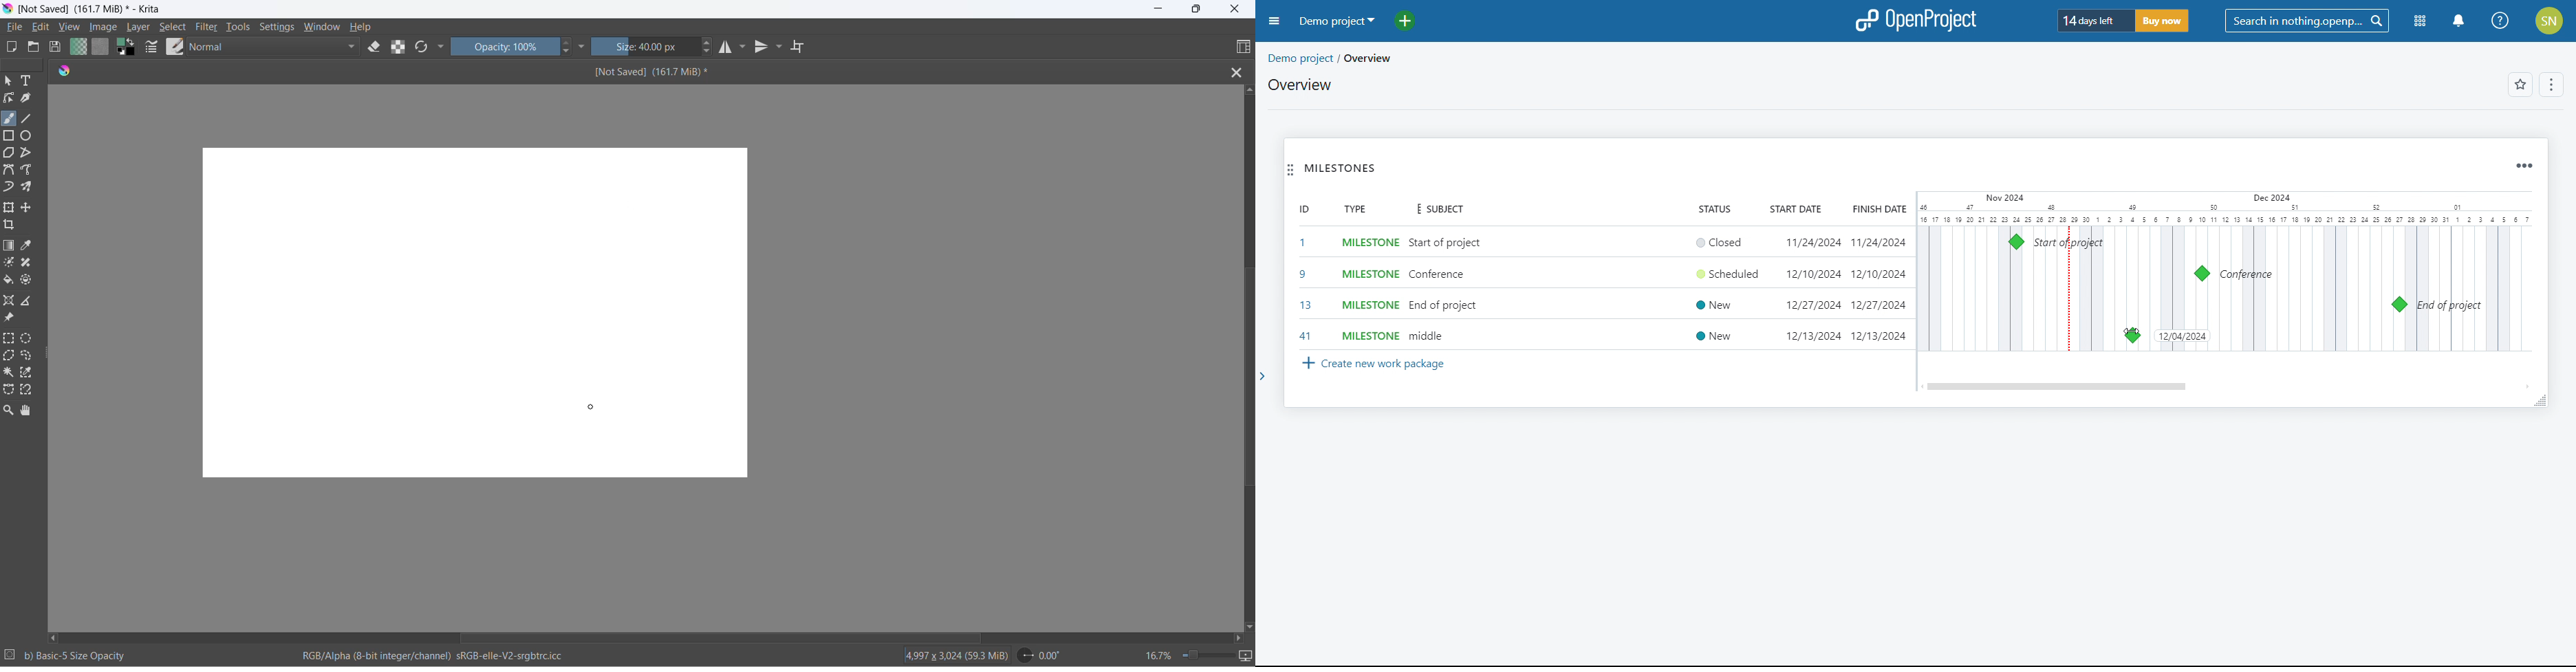 The image size is (2576, 672). I want to click on logo, so click(1918, 19).